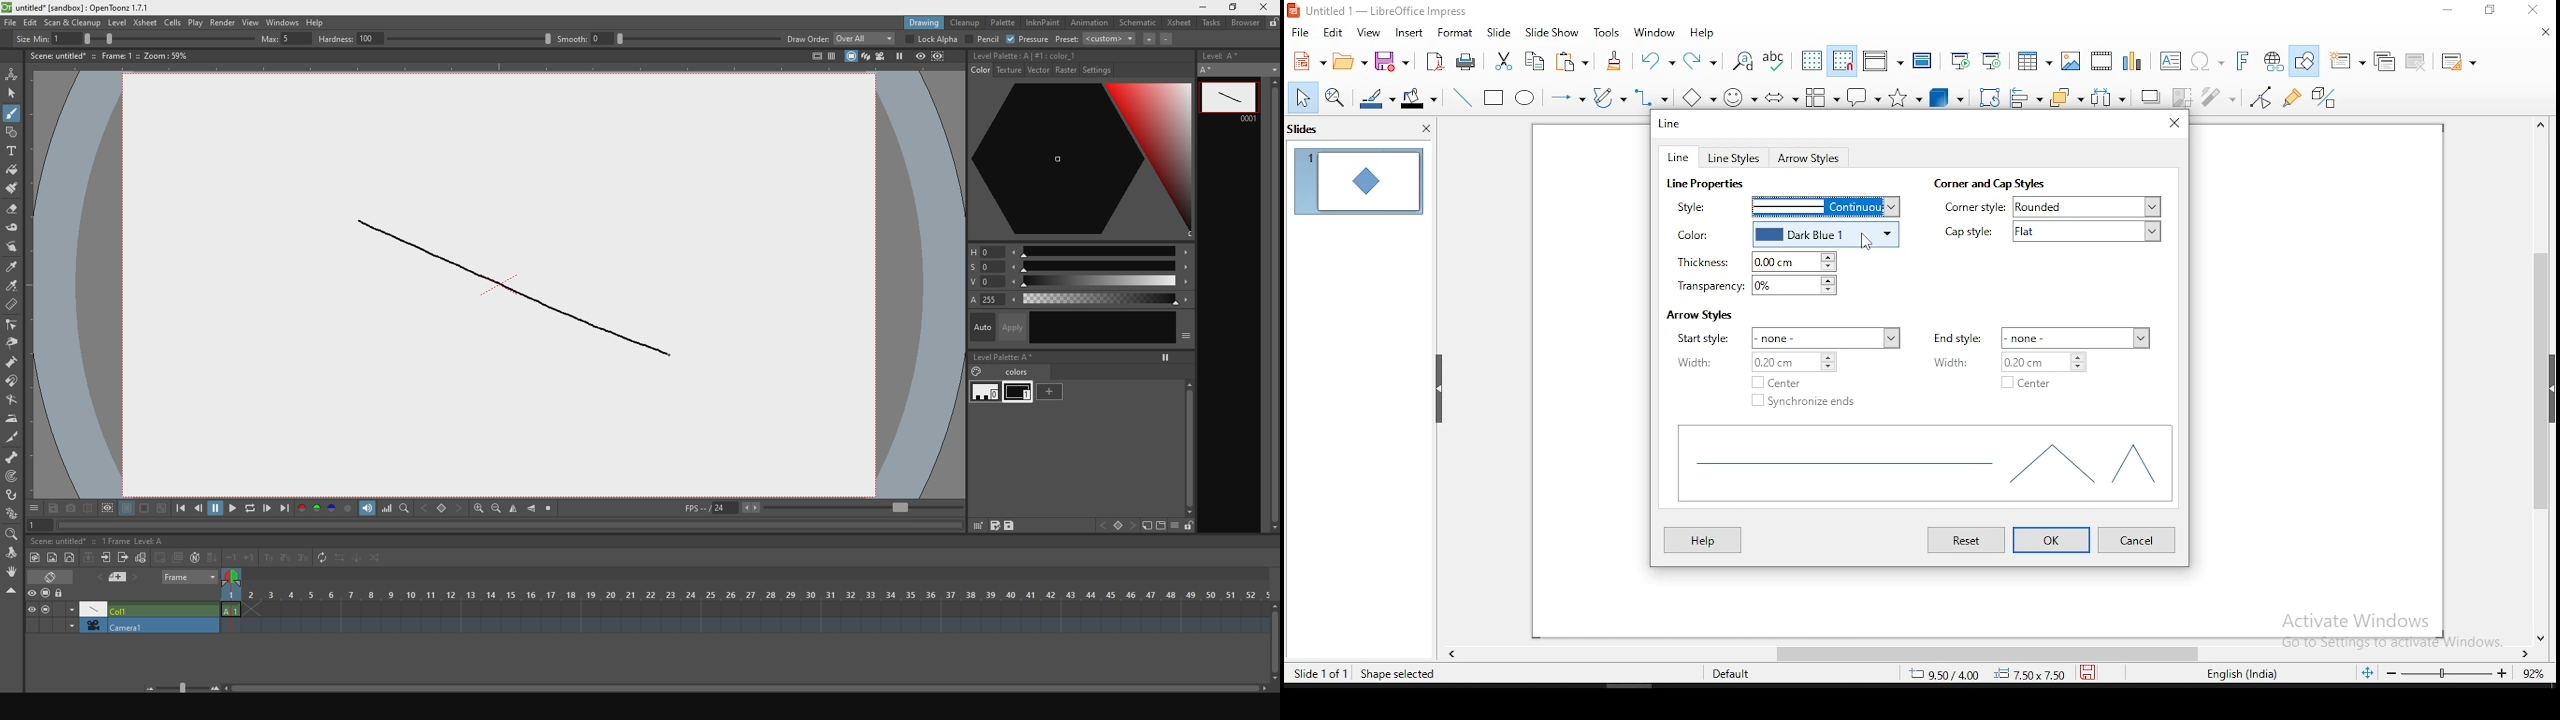  What do you see at coordinates (743, 595) in the screenshot?
I see `scene frame` at bounding box center [743, 595].